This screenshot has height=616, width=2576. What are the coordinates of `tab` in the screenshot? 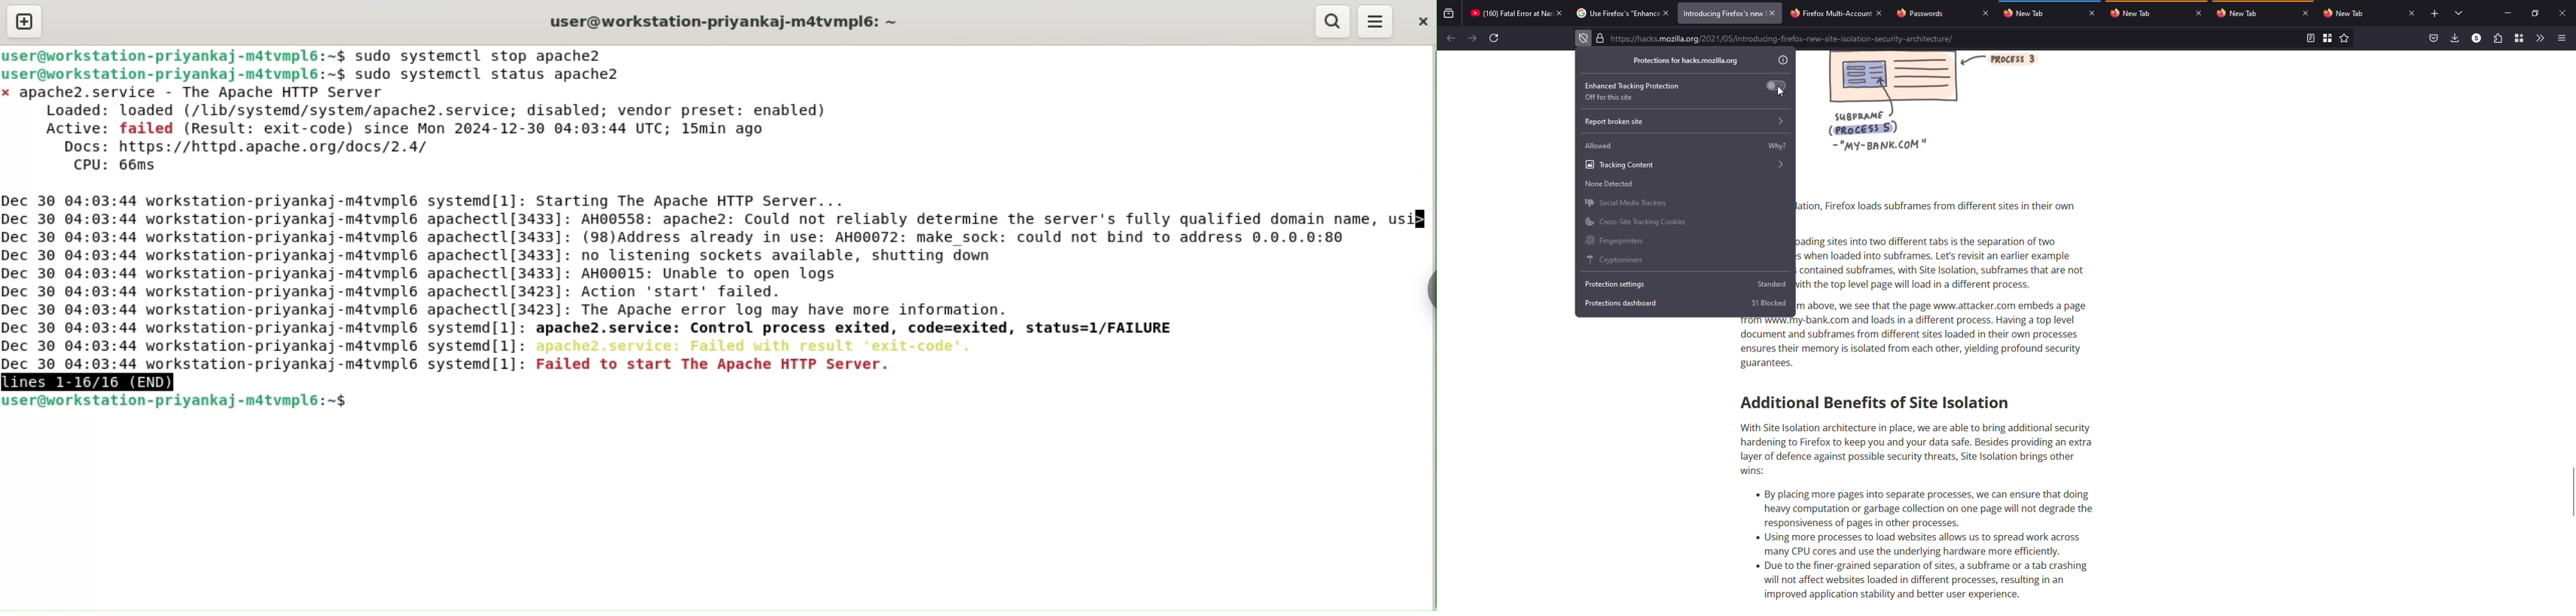 It's located at (1616, 12).